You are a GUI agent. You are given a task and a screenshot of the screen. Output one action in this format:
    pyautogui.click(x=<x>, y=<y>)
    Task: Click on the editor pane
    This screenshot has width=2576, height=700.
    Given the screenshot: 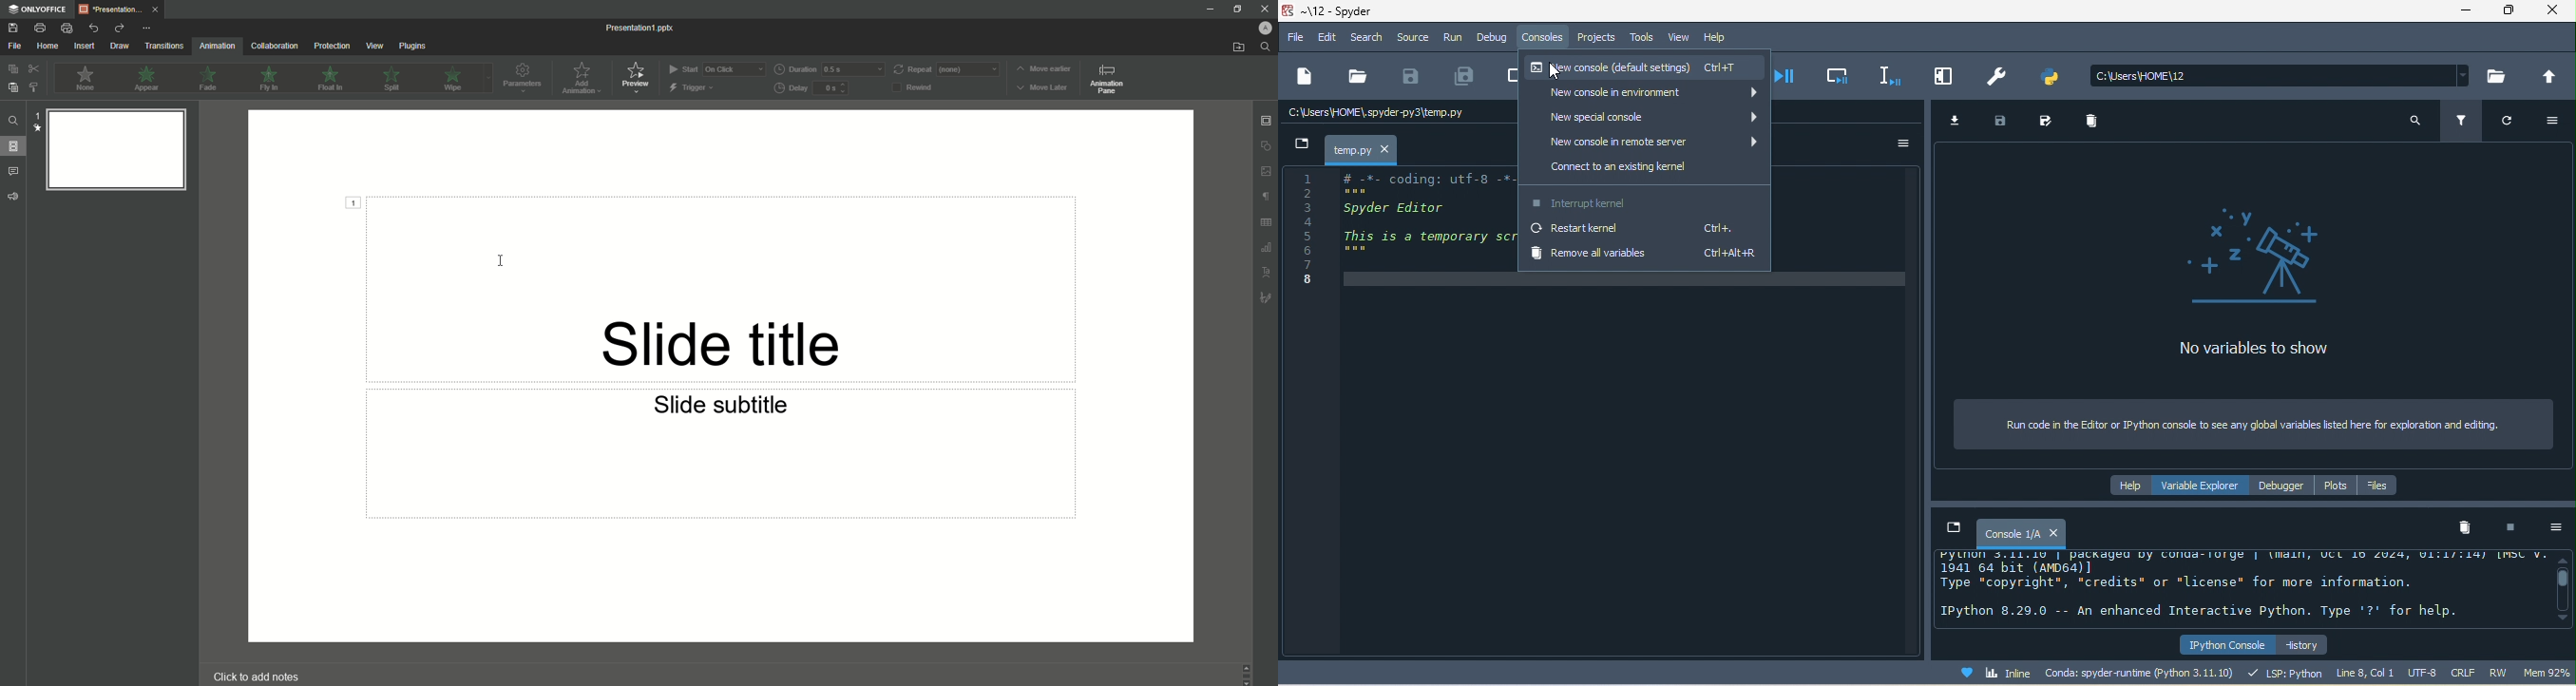 What is the action you would take?
    pyautogui.click(x=1396, y=229)
    